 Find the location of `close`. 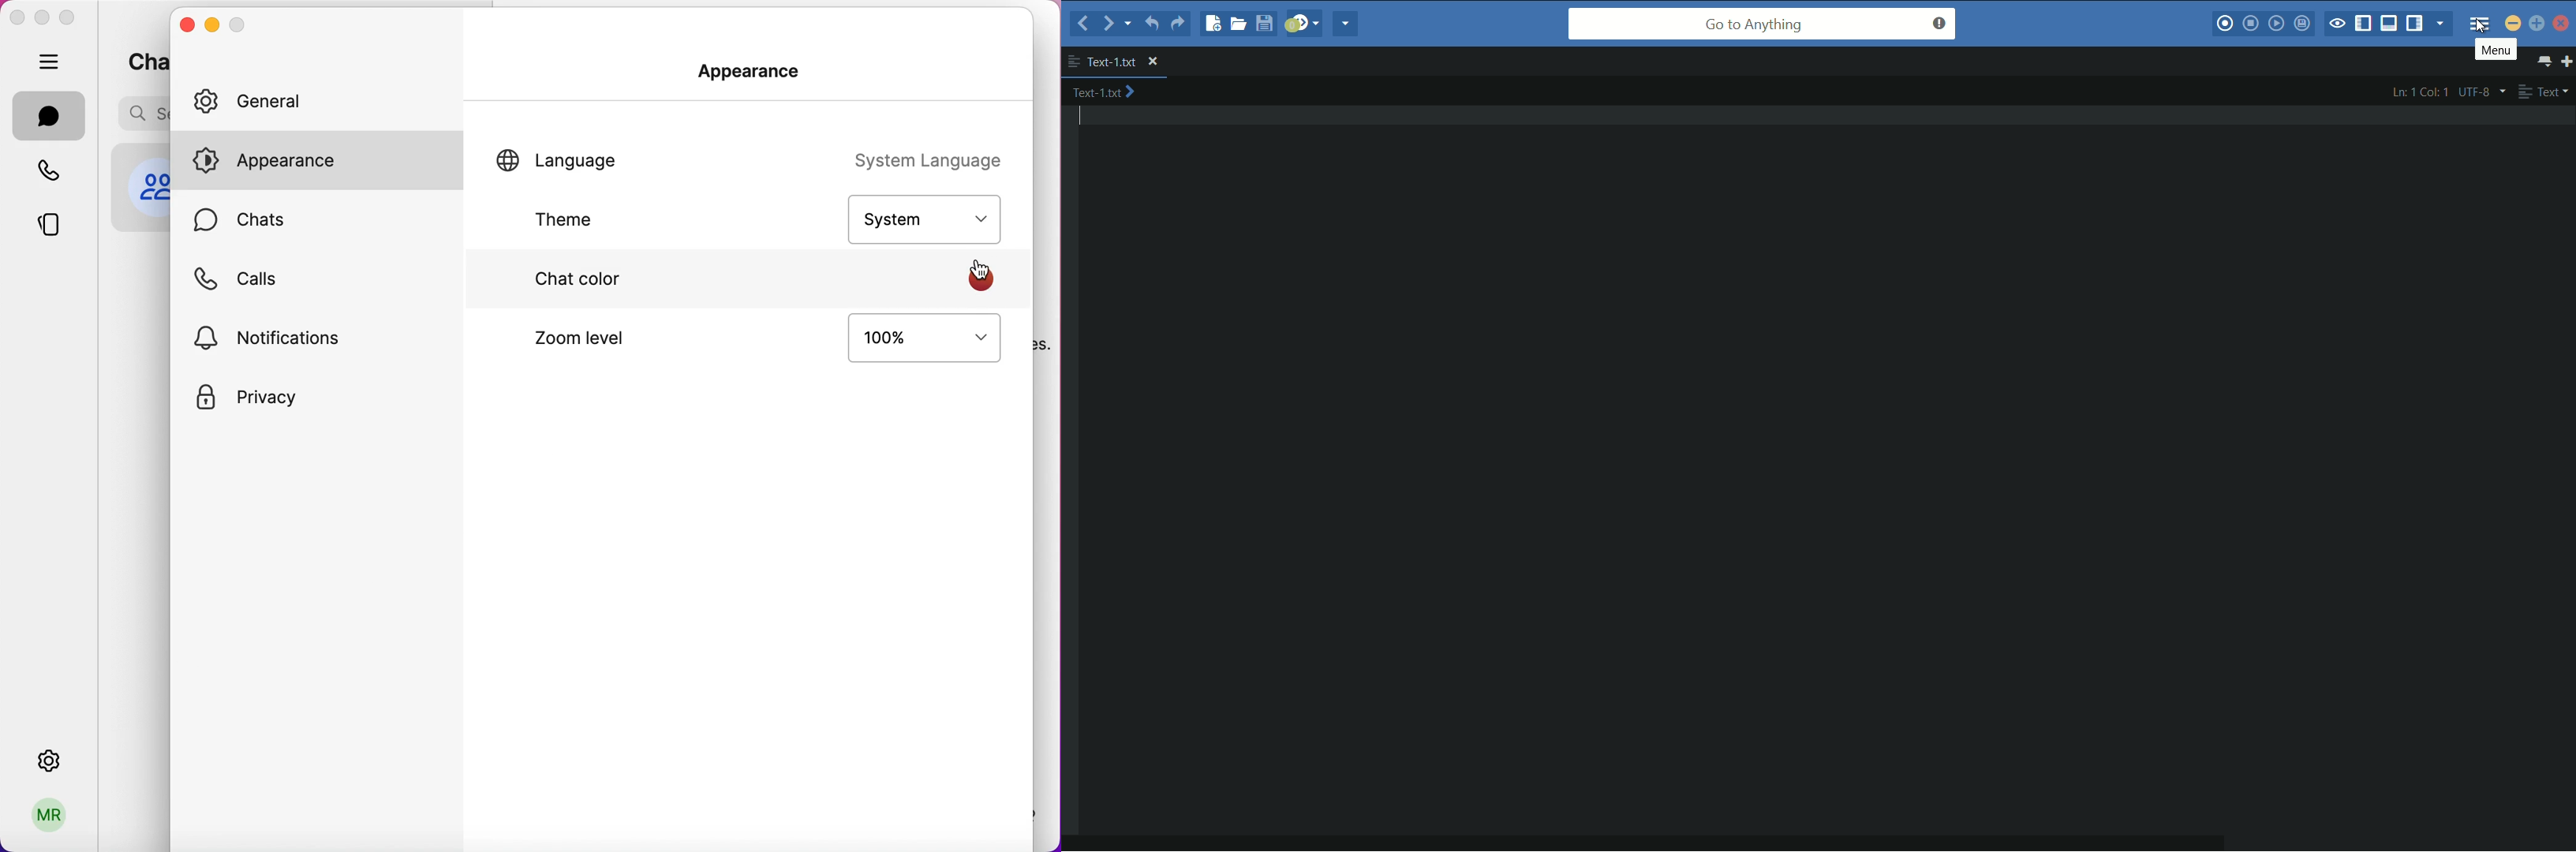

close is located at coordinates (17, 17).